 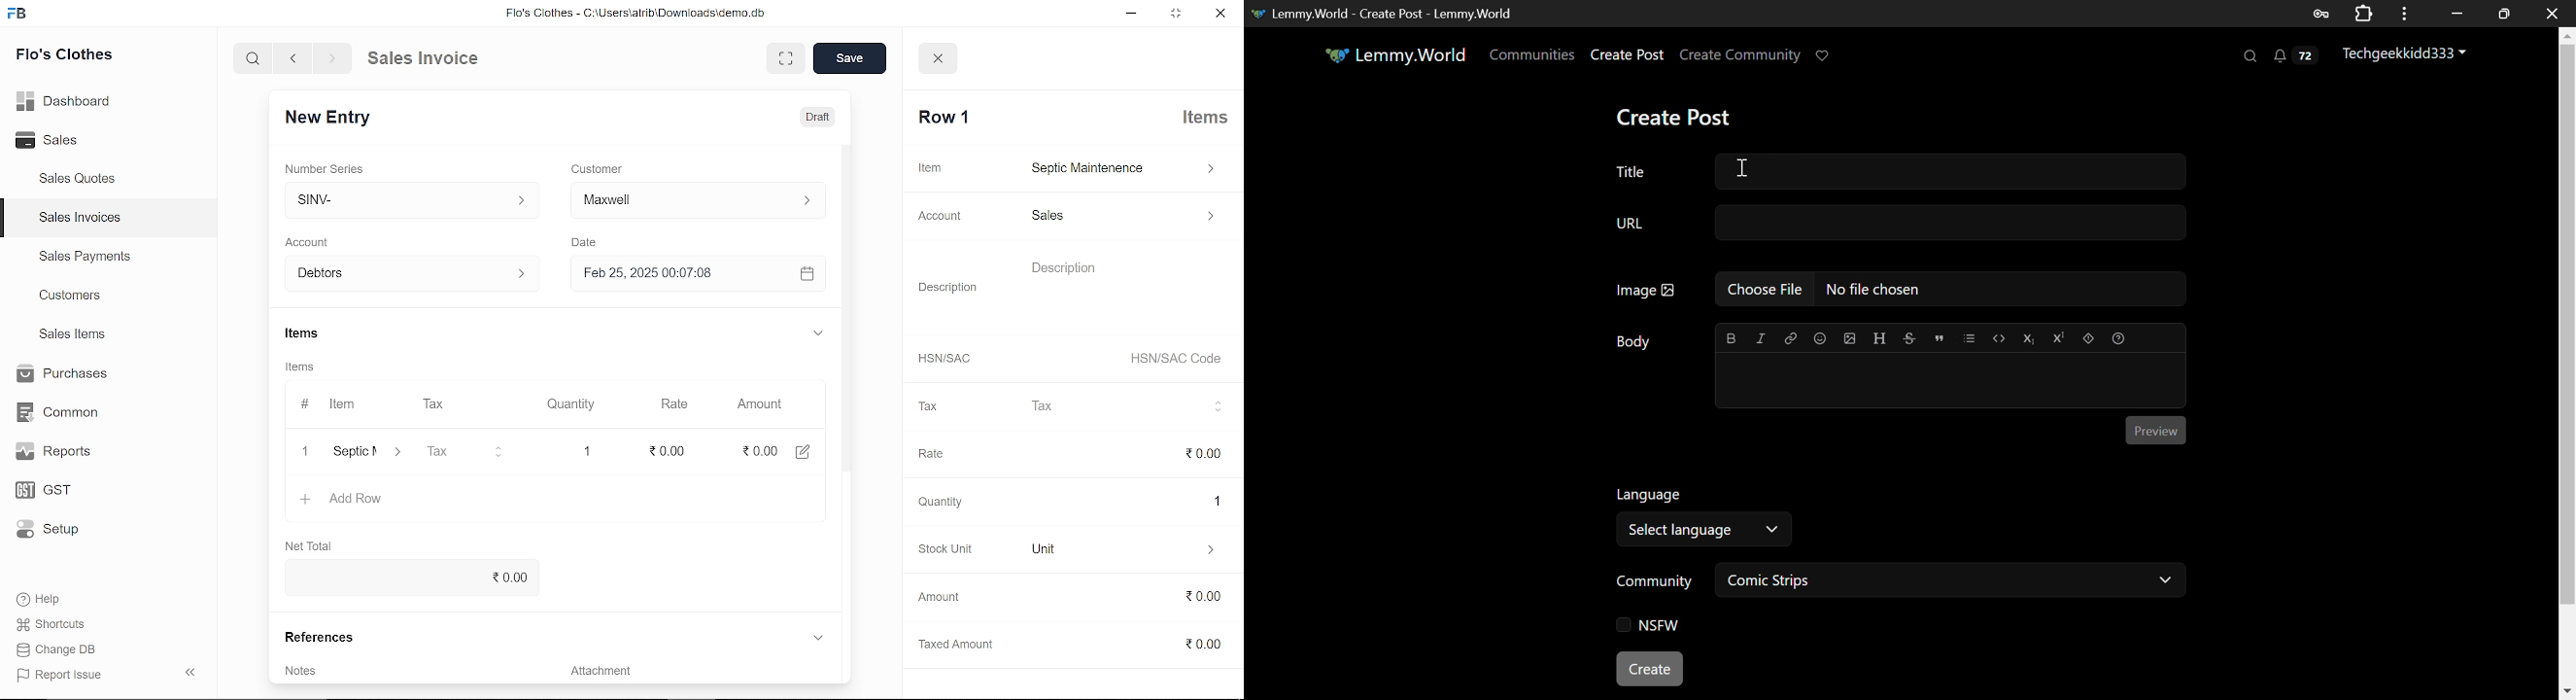 I want to click on Title, so click(x=1898, y=172).